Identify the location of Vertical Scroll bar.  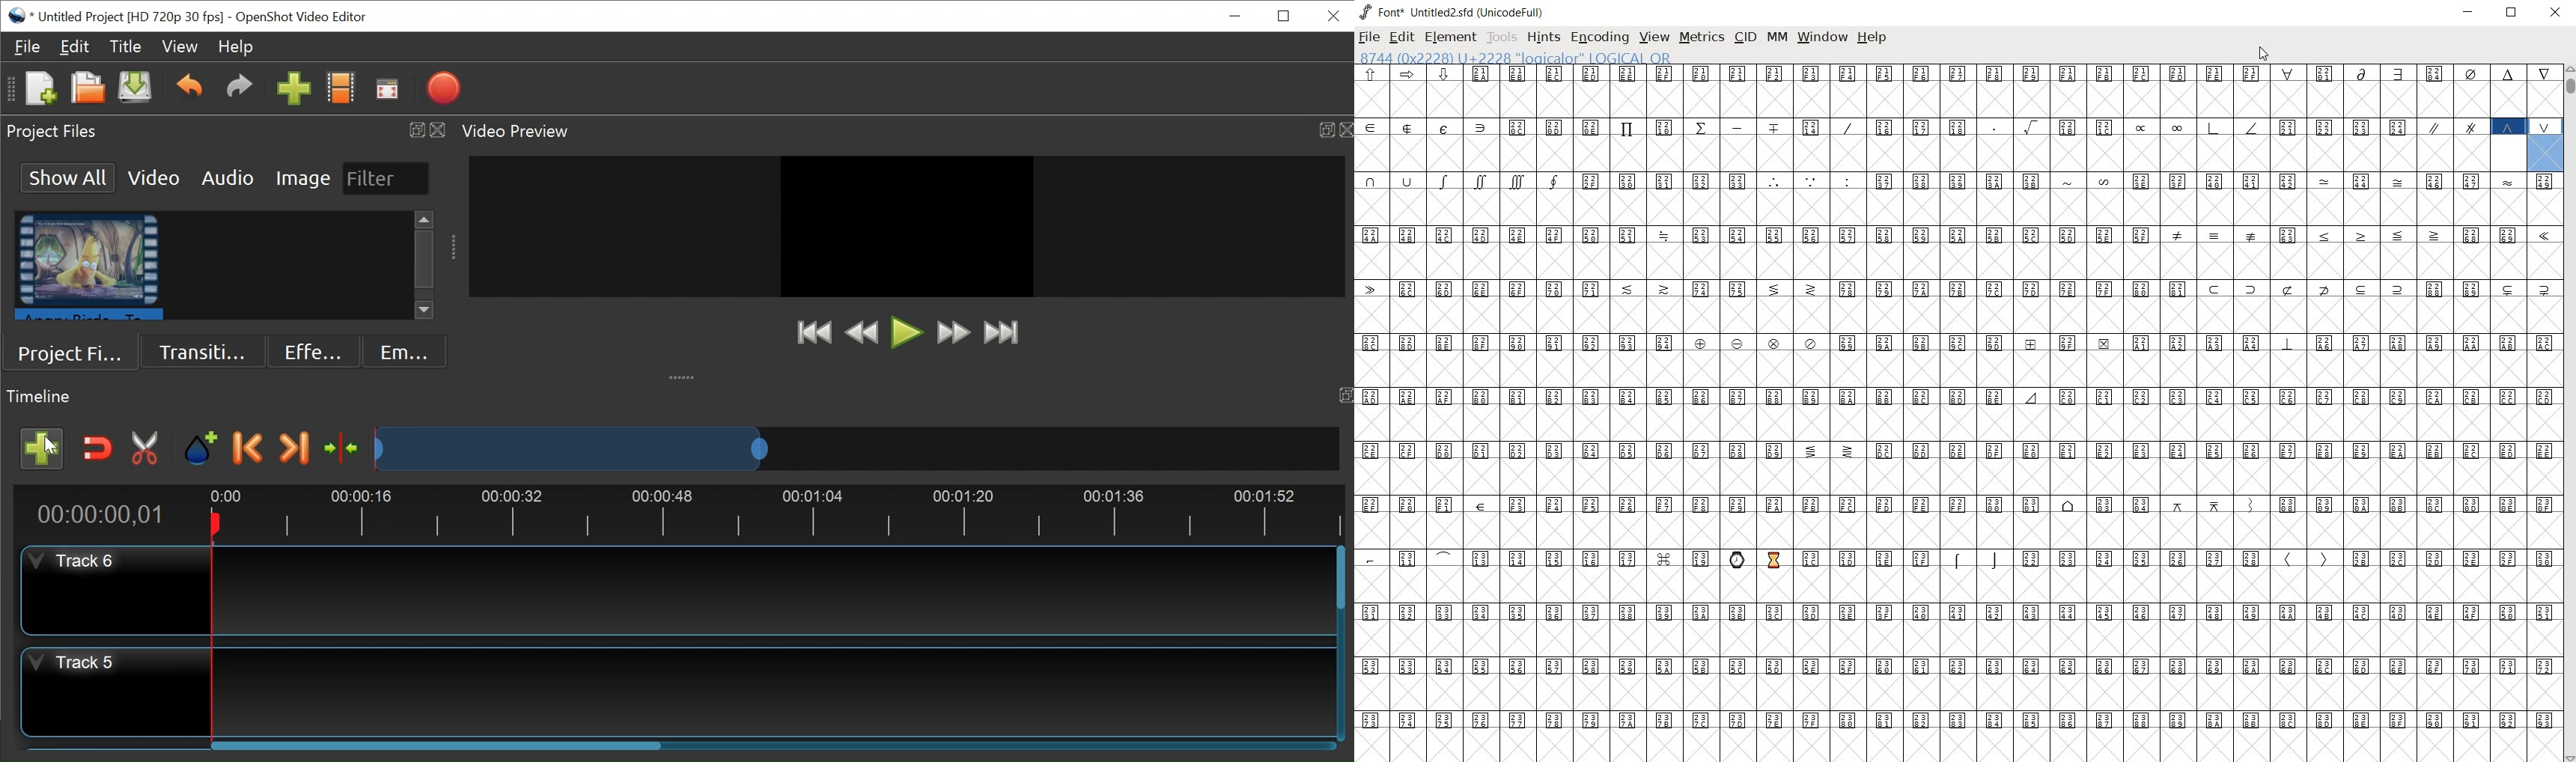
(426, 258).